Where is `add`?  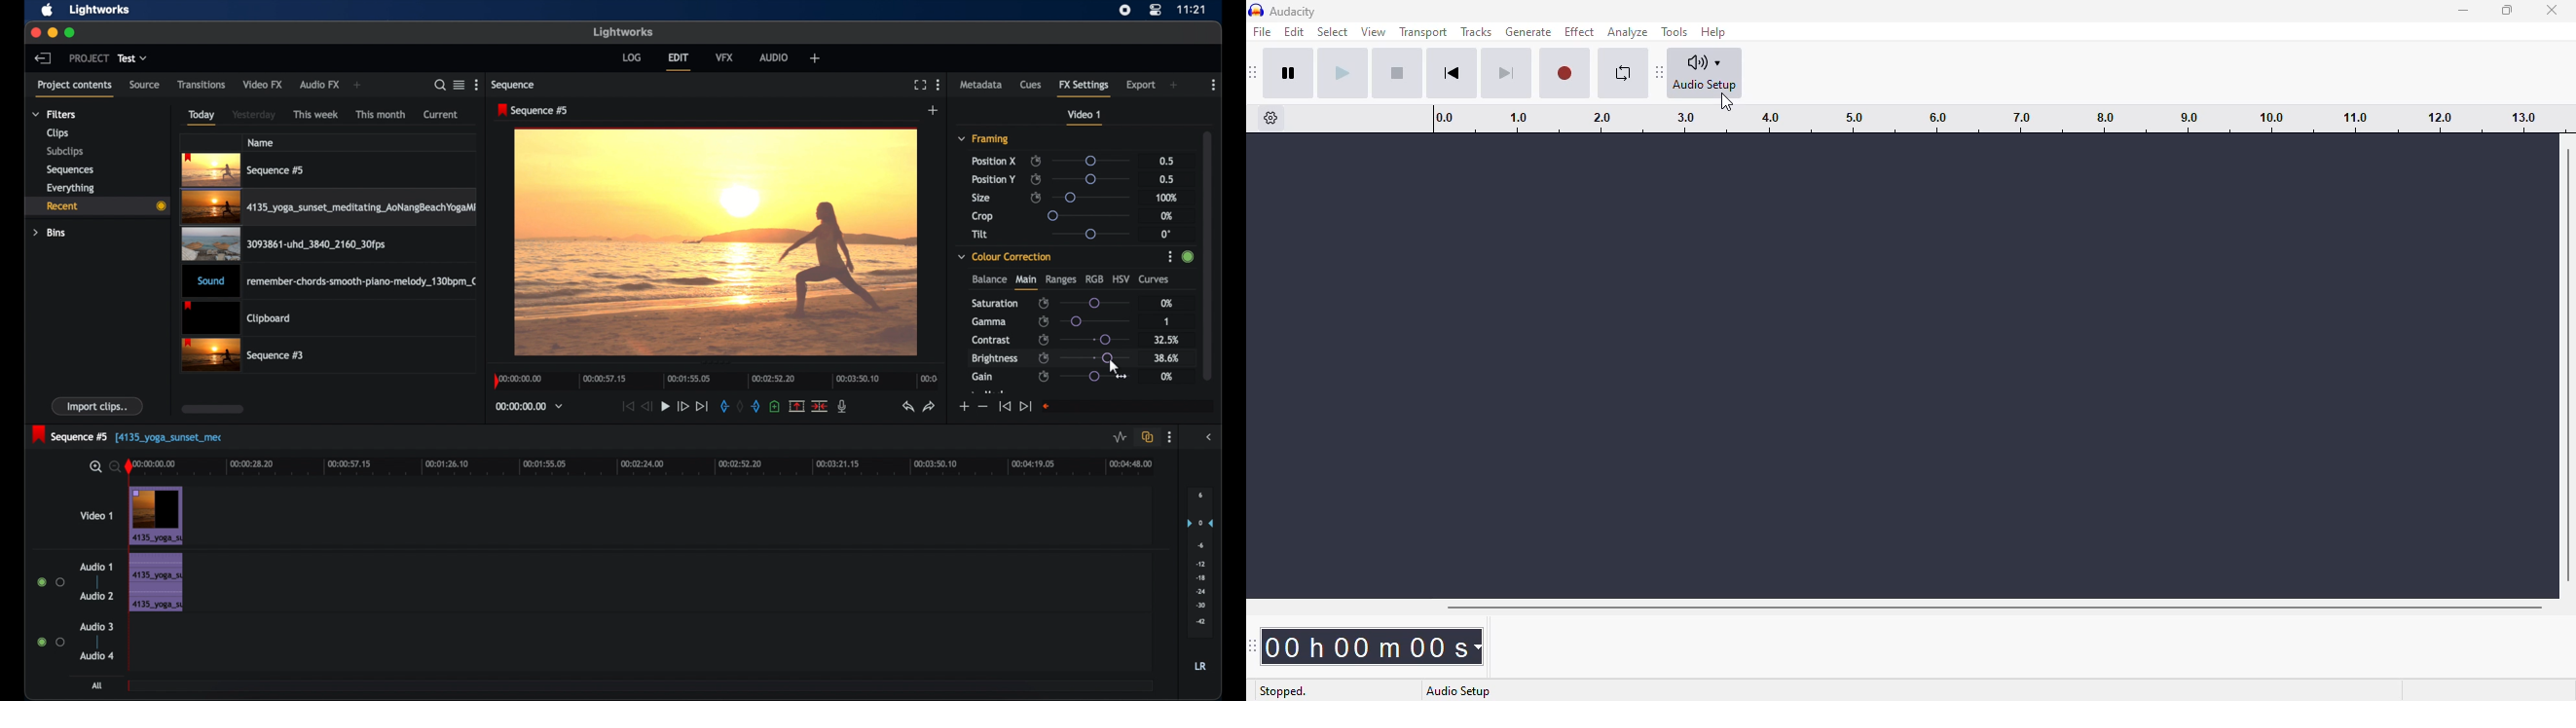 add is located at coordinates (357, 85).